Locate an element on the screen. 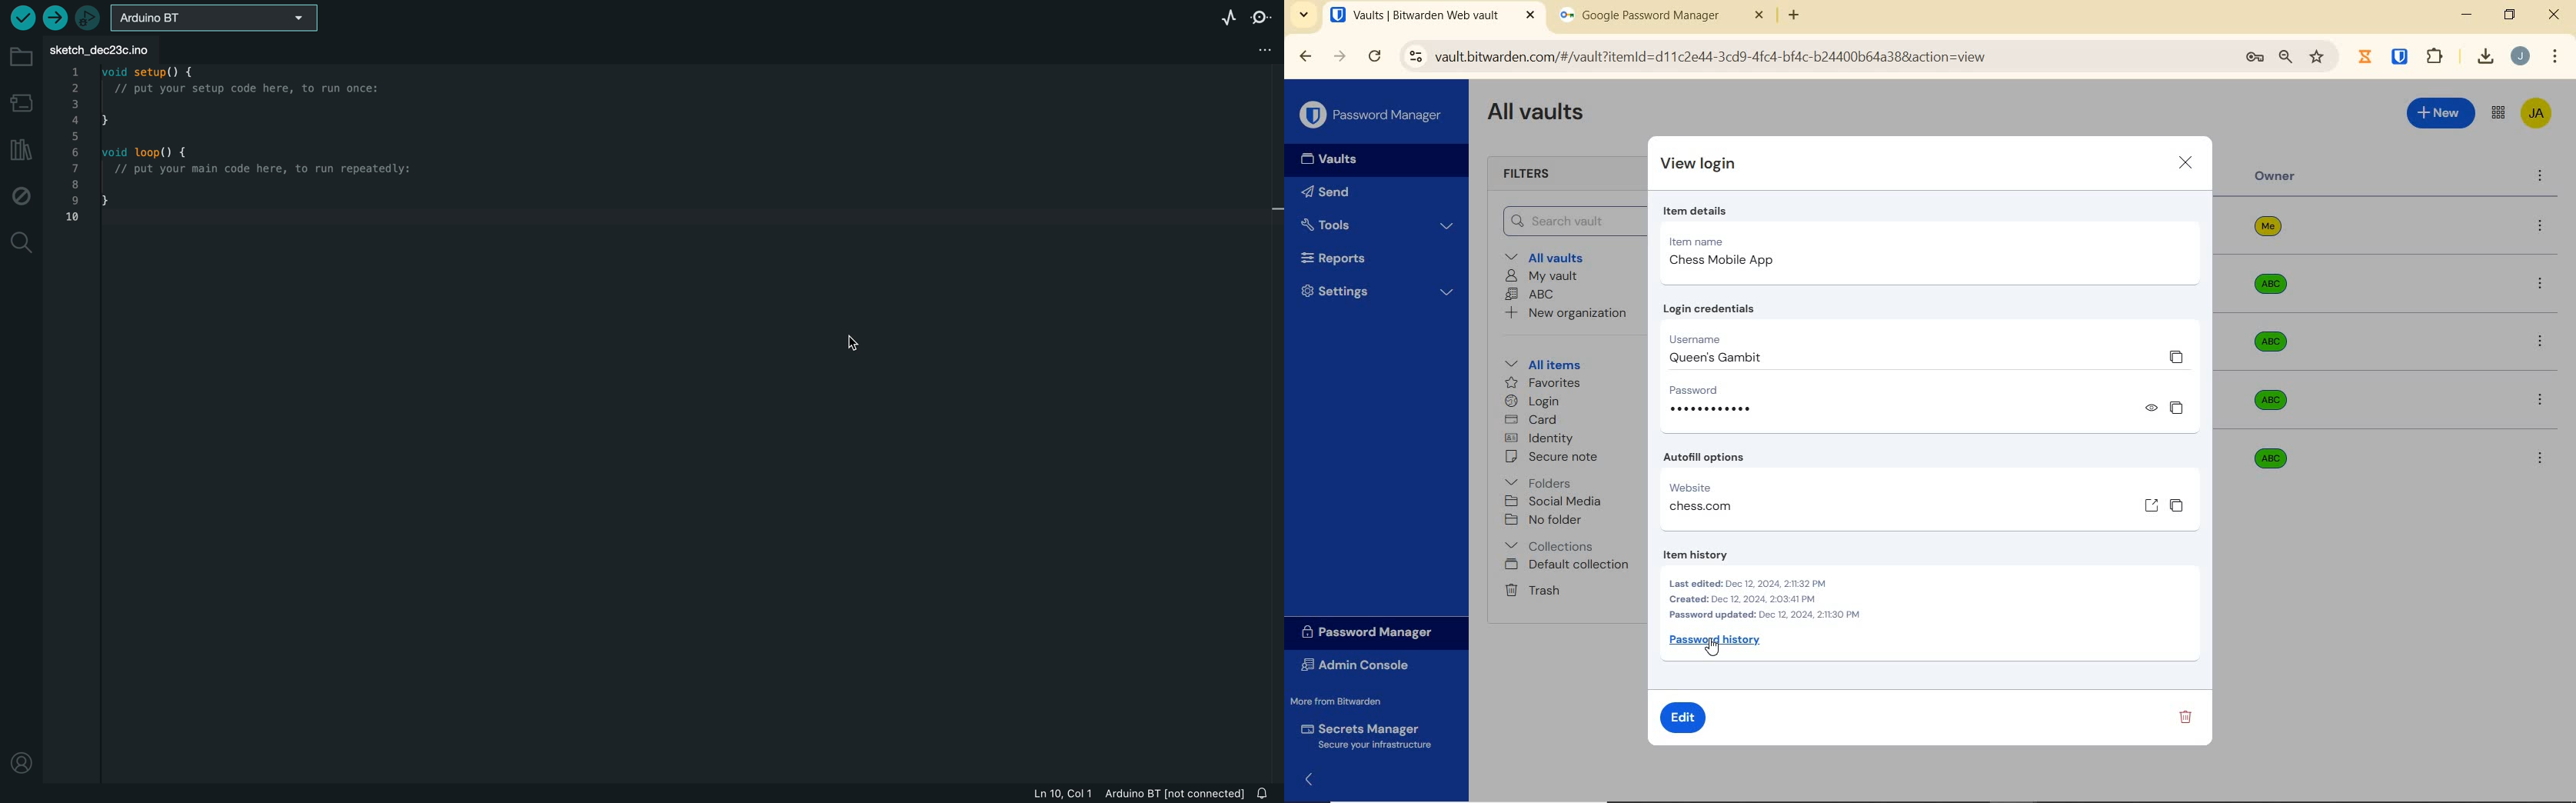 This screenshot has height=812, width=2576. item details is located at coordinates (1699, 212).